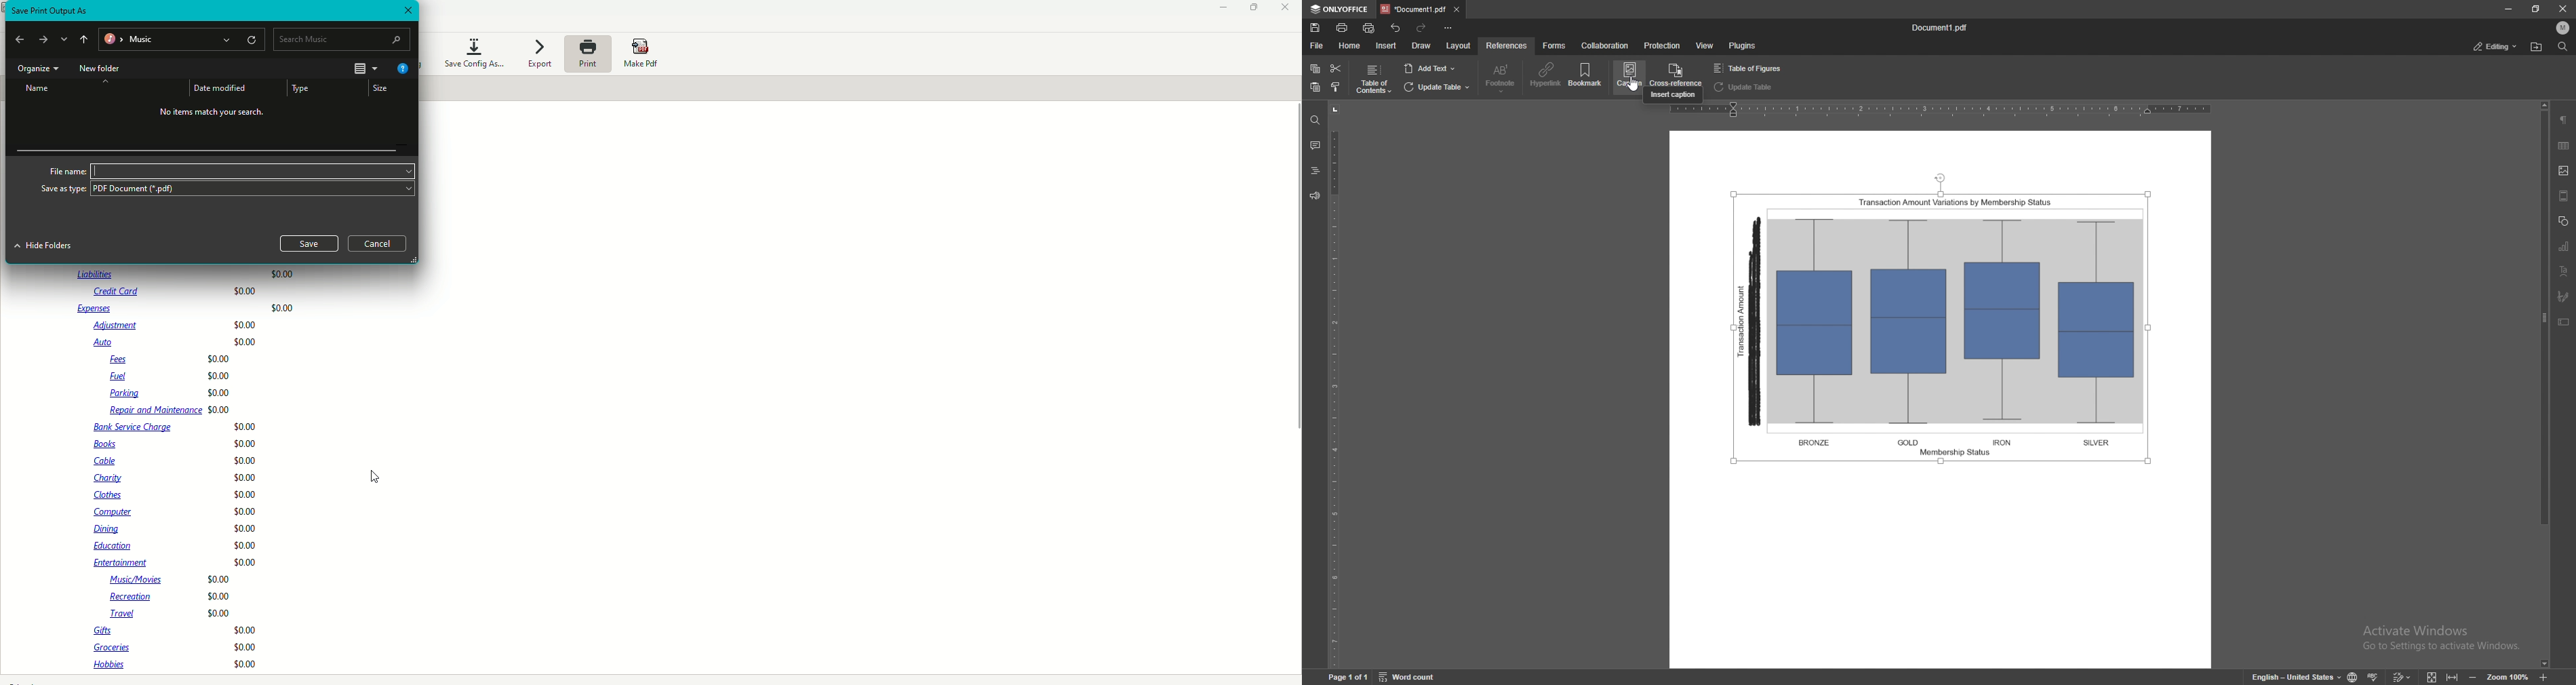 This screenshot has width=2576, height=700. What do you see at coordinates (1409, 676) in the screenshot?
I see `word count` at bounding box center [1409, 676].